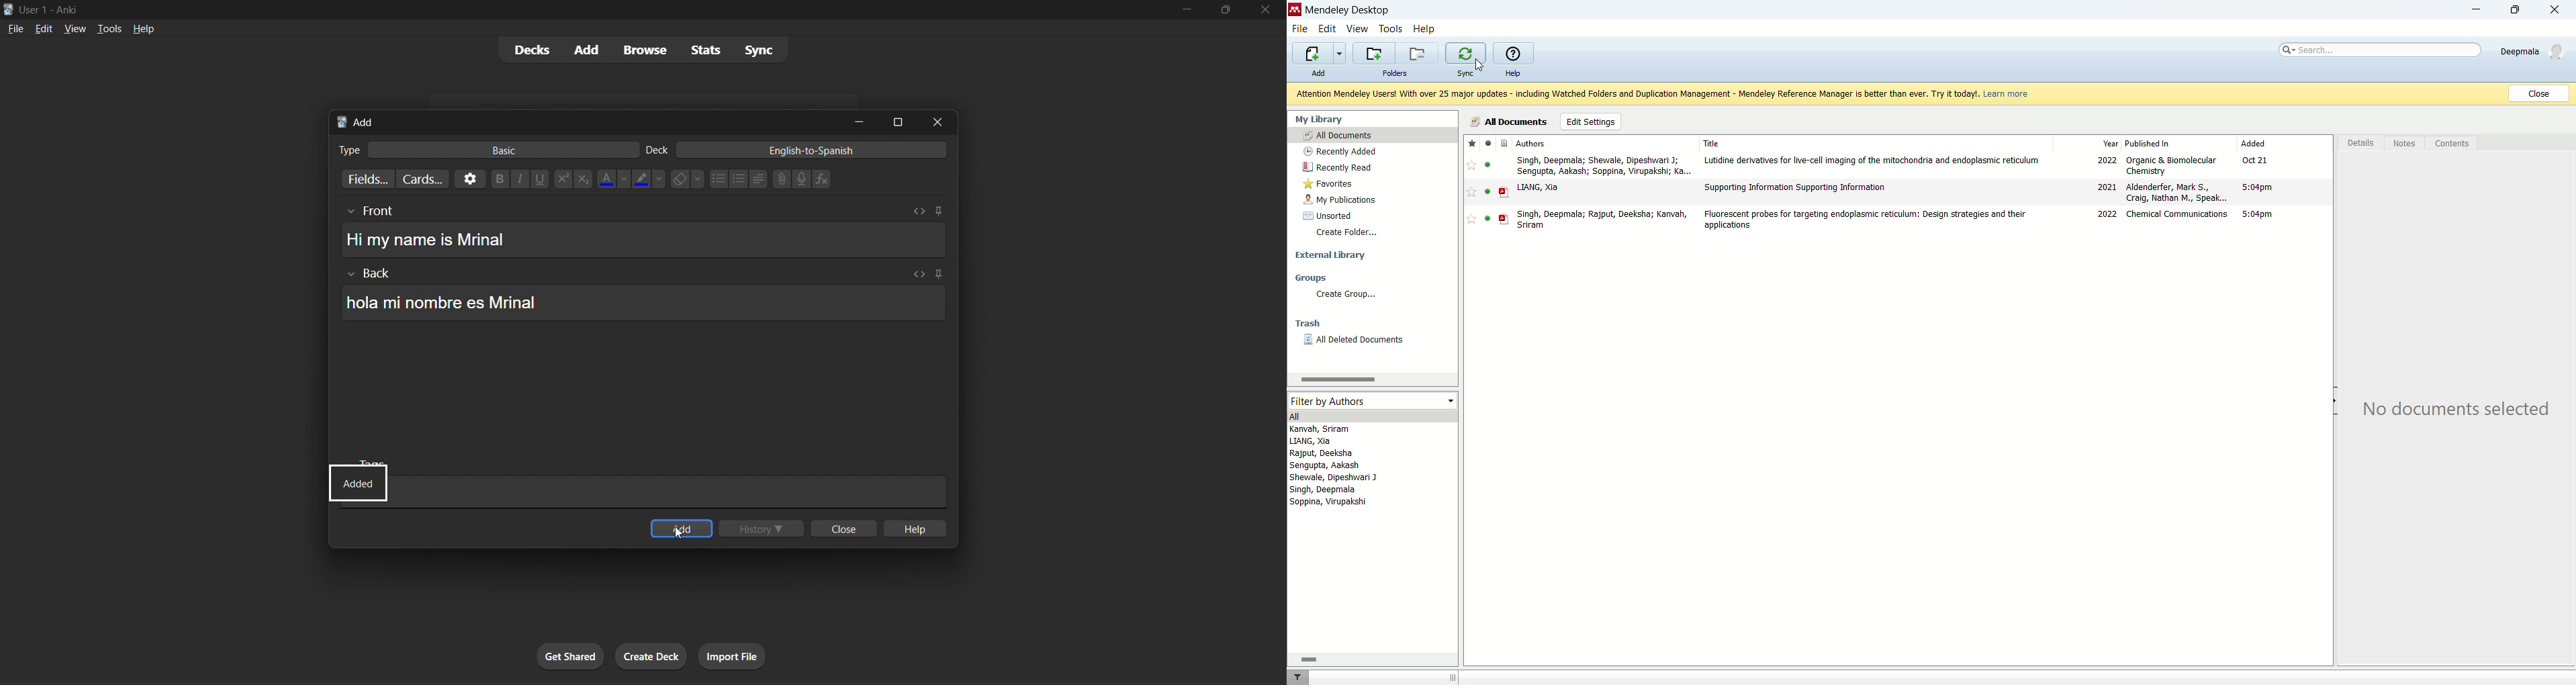 The width and height of the screenshot is (2576, 700). I want to click on close, so click(841, 530).